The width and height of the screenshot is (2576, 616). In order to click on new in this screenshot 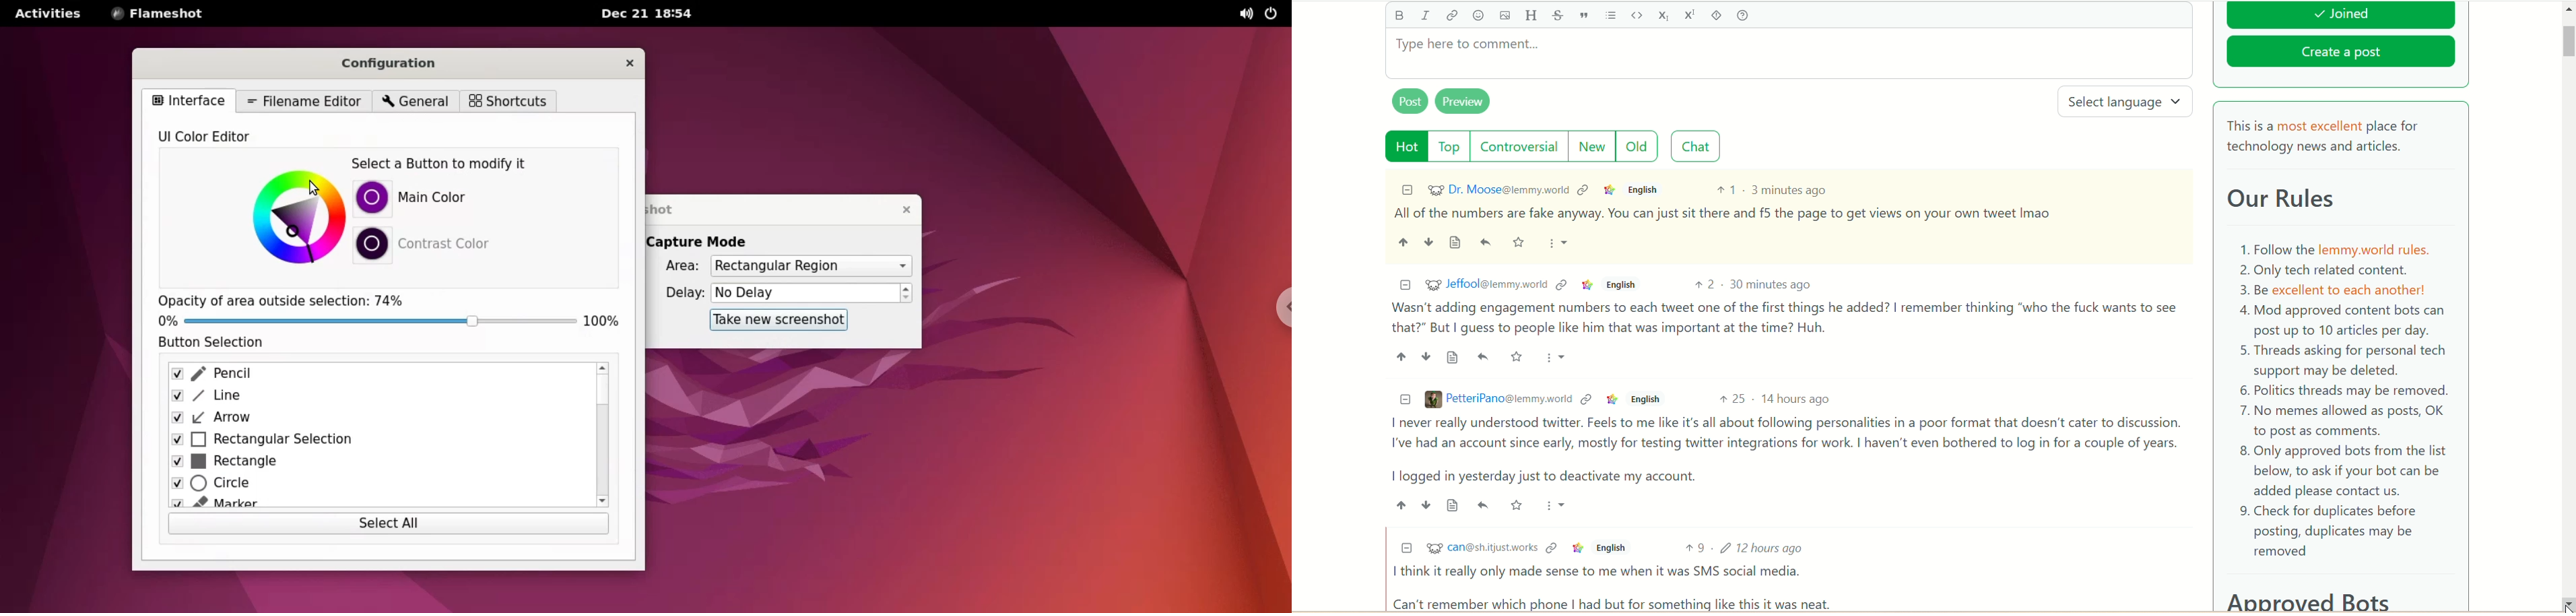, I will do `click(1590, 147)`.